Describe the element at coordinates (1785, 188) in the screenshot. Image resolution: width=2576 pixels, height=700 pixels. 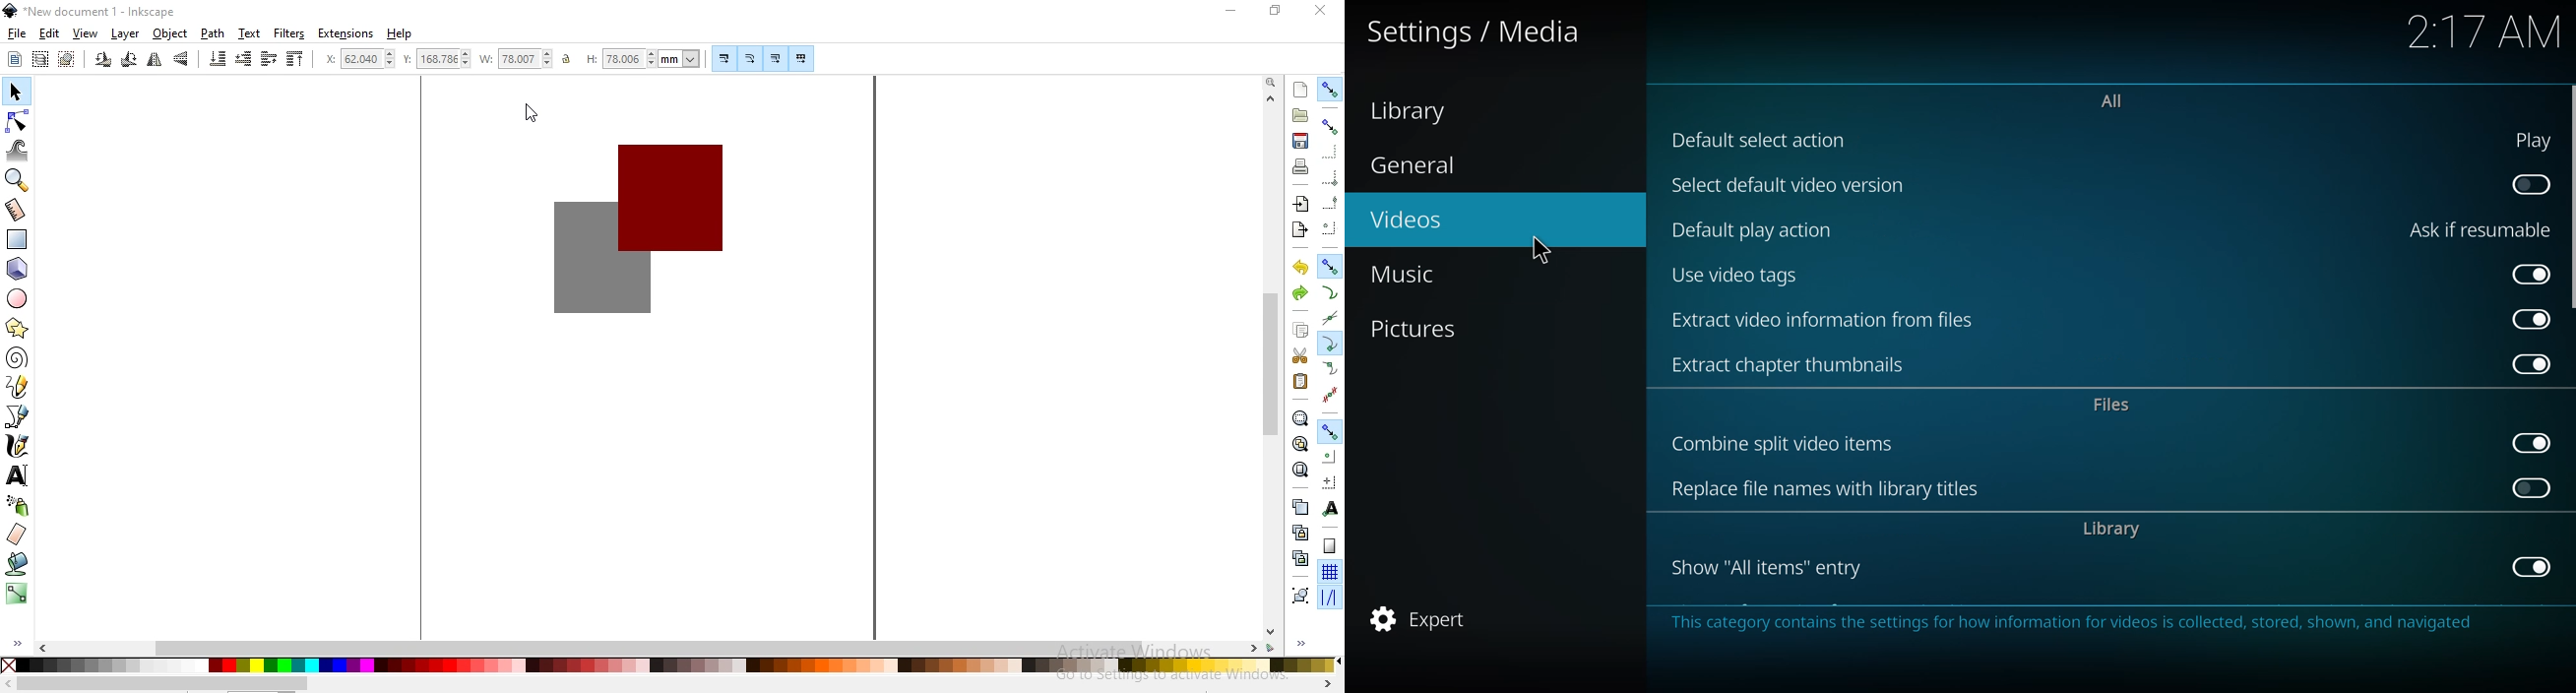
I see `select default video version` at that location.